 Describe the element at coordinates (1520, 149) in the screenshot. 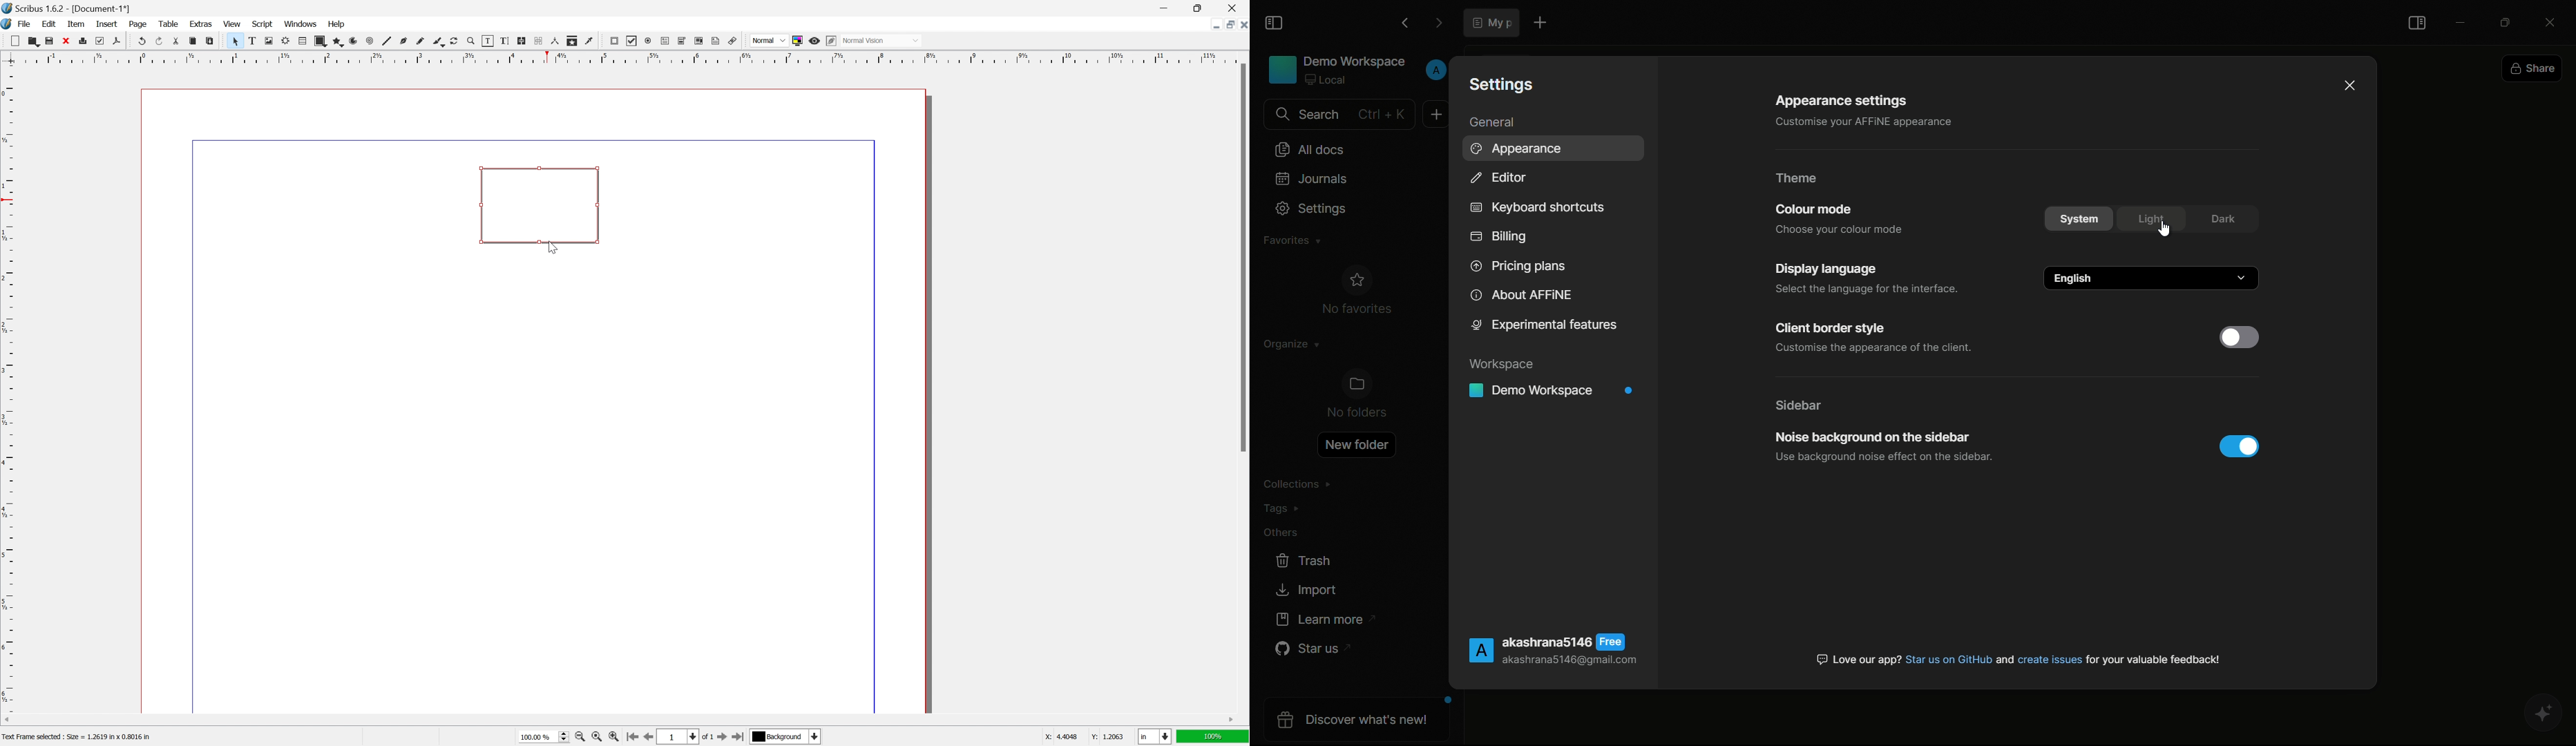

I see `appearance` at that location.